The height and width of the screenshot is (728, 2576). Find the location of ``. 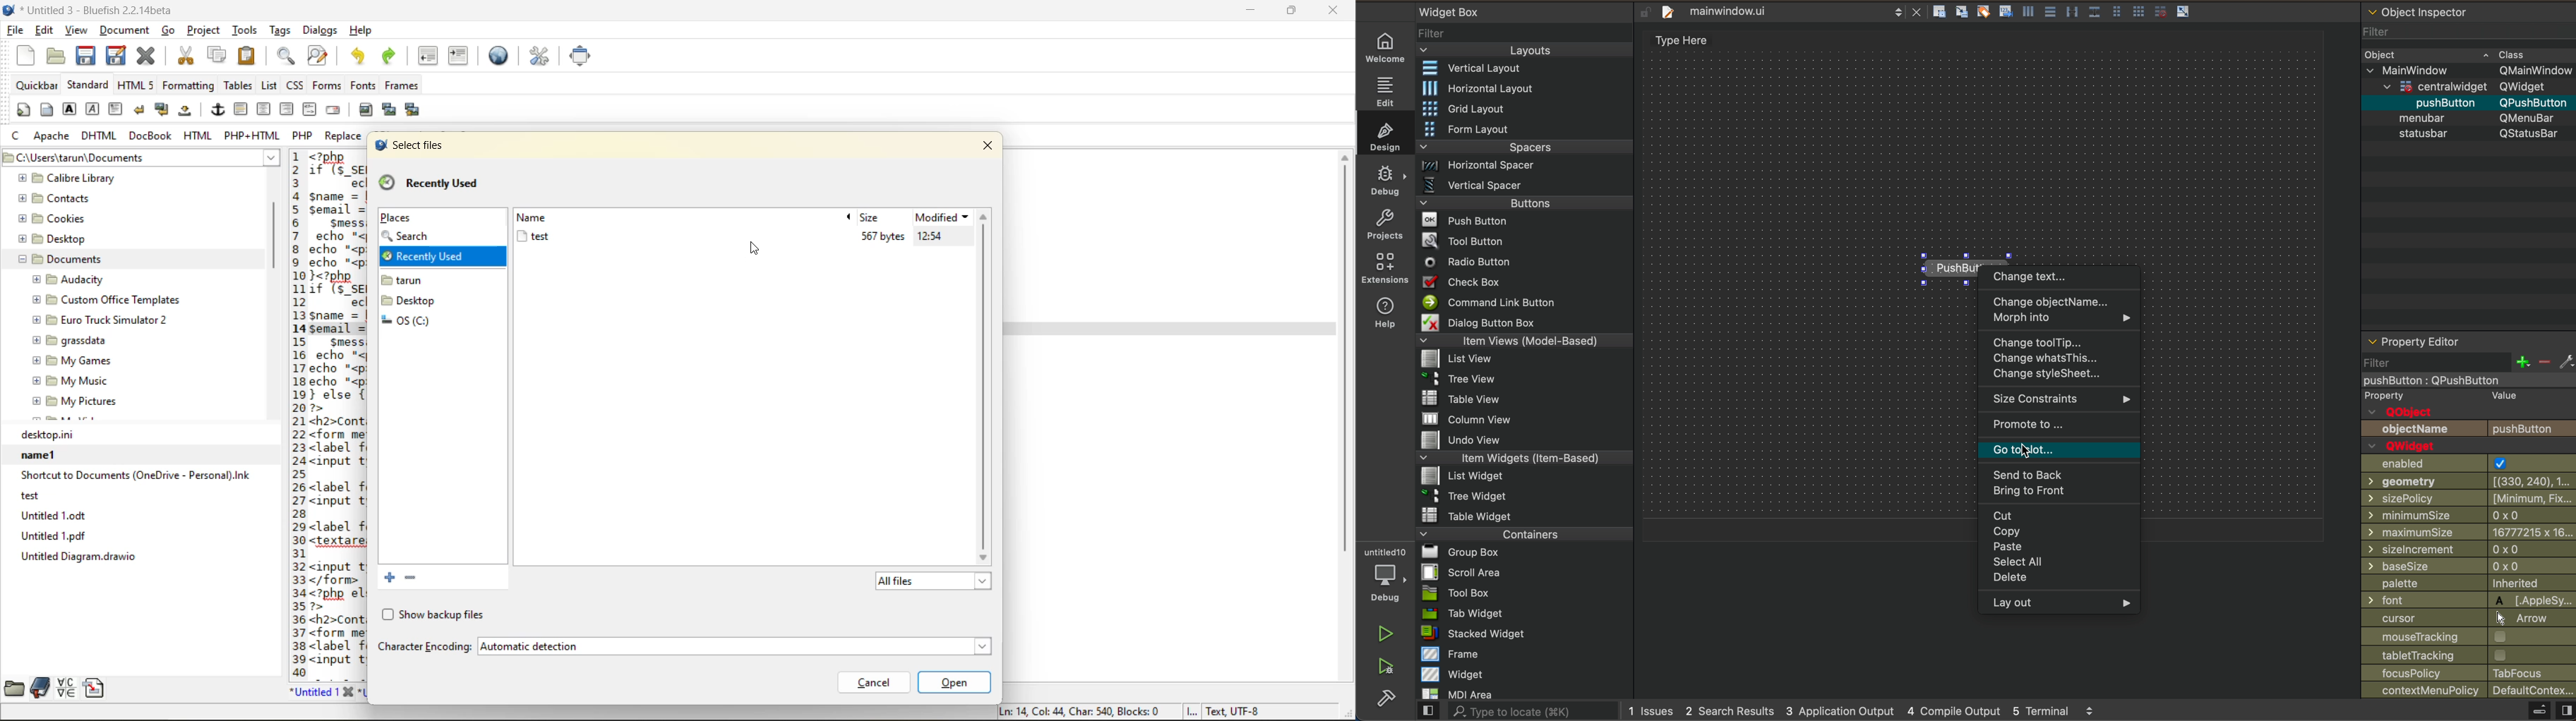

 is located at coordinates (1872, 712).